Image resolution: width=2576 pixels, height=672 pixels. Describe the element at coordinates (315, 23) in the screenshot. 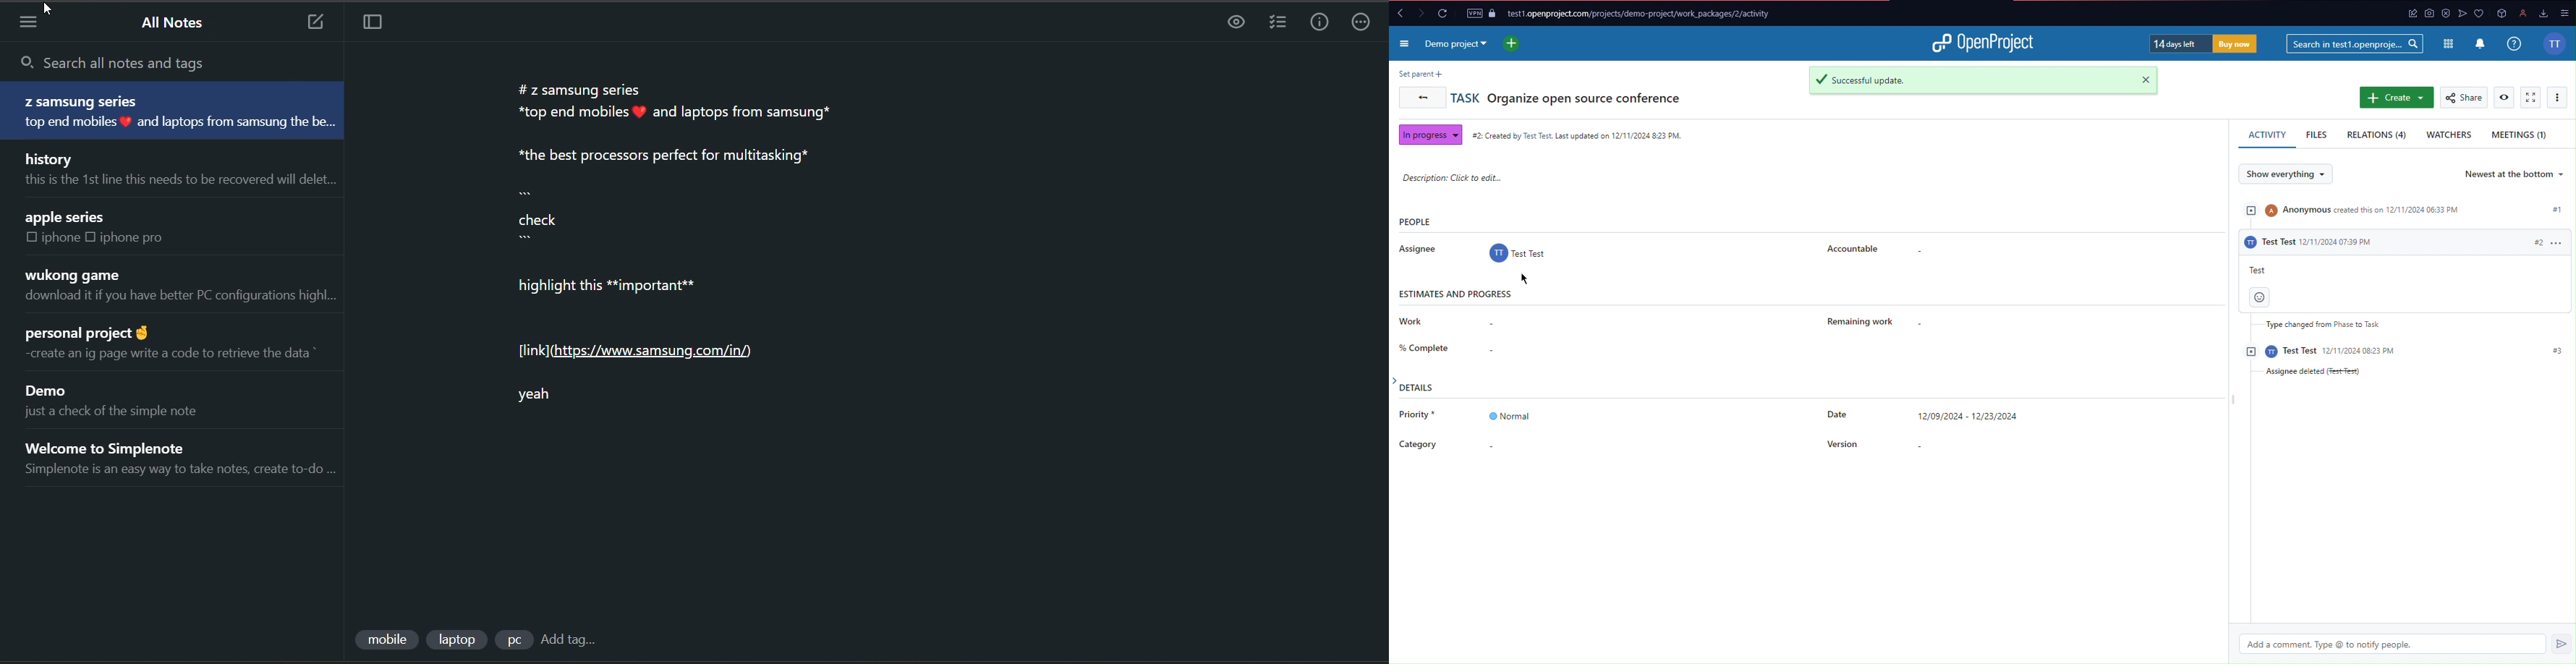

I see `add new note` at that location.